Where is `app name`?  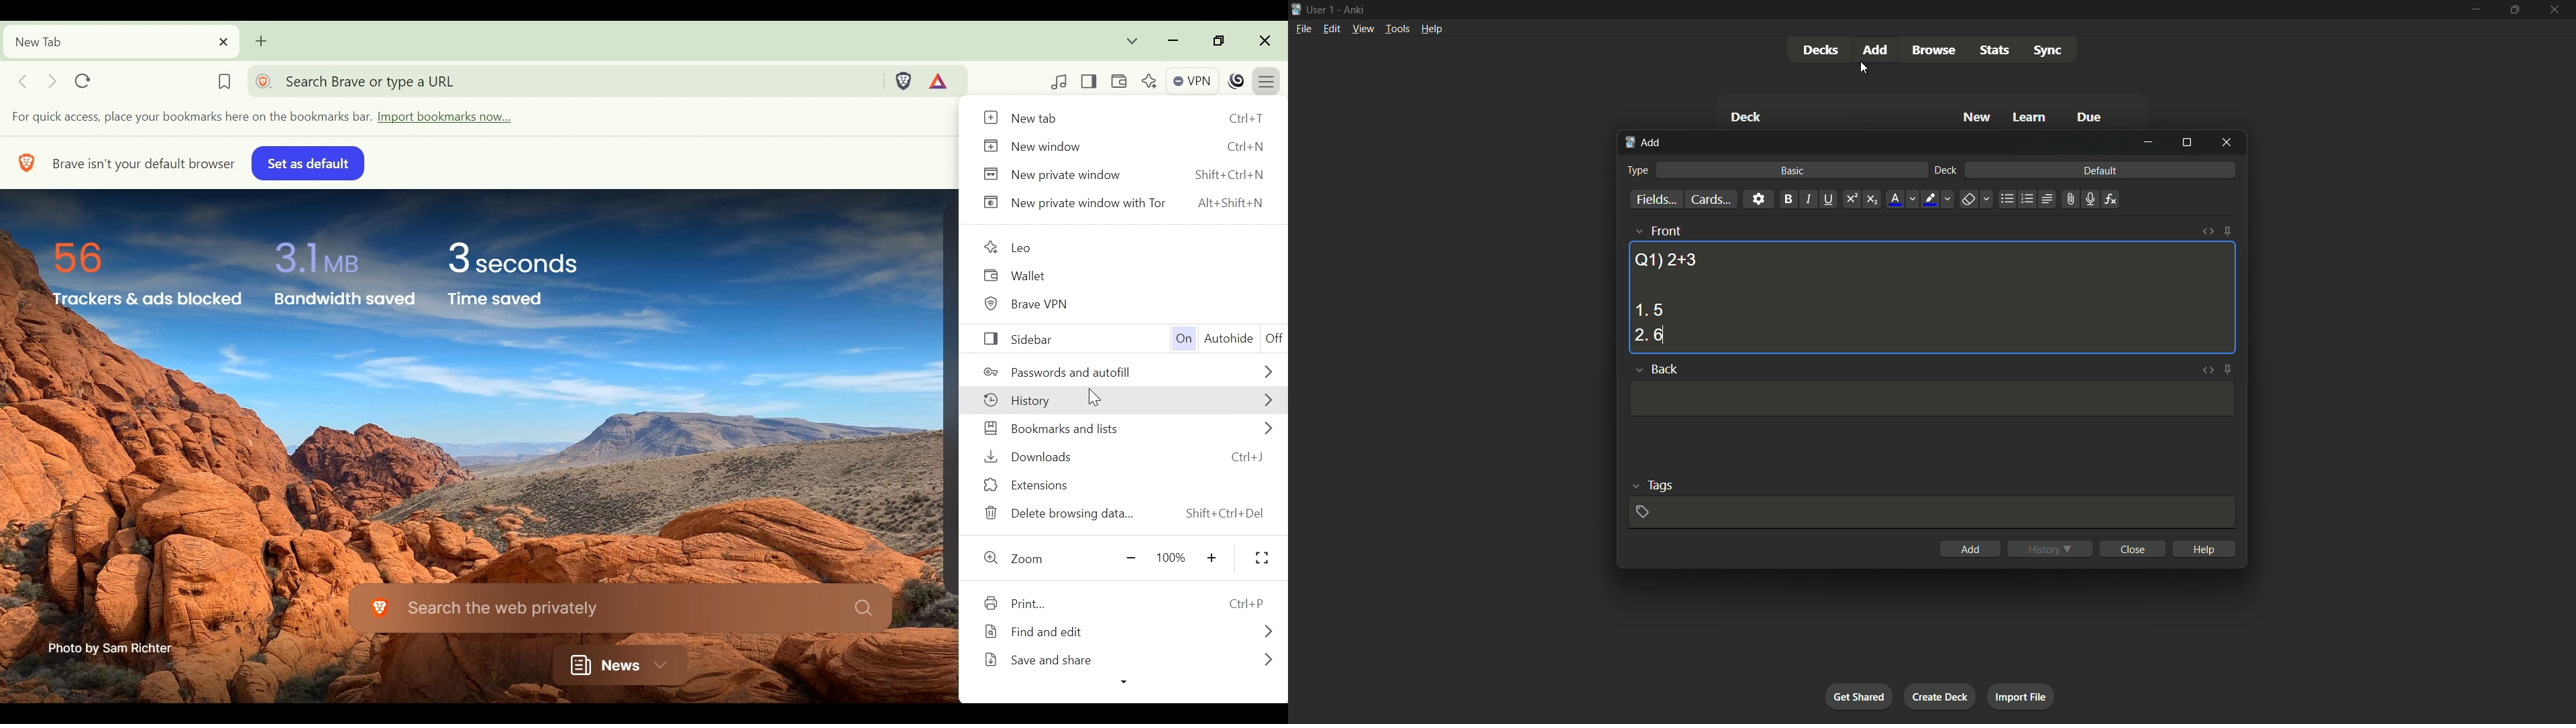
app name is located at coordinates (1354, 8).